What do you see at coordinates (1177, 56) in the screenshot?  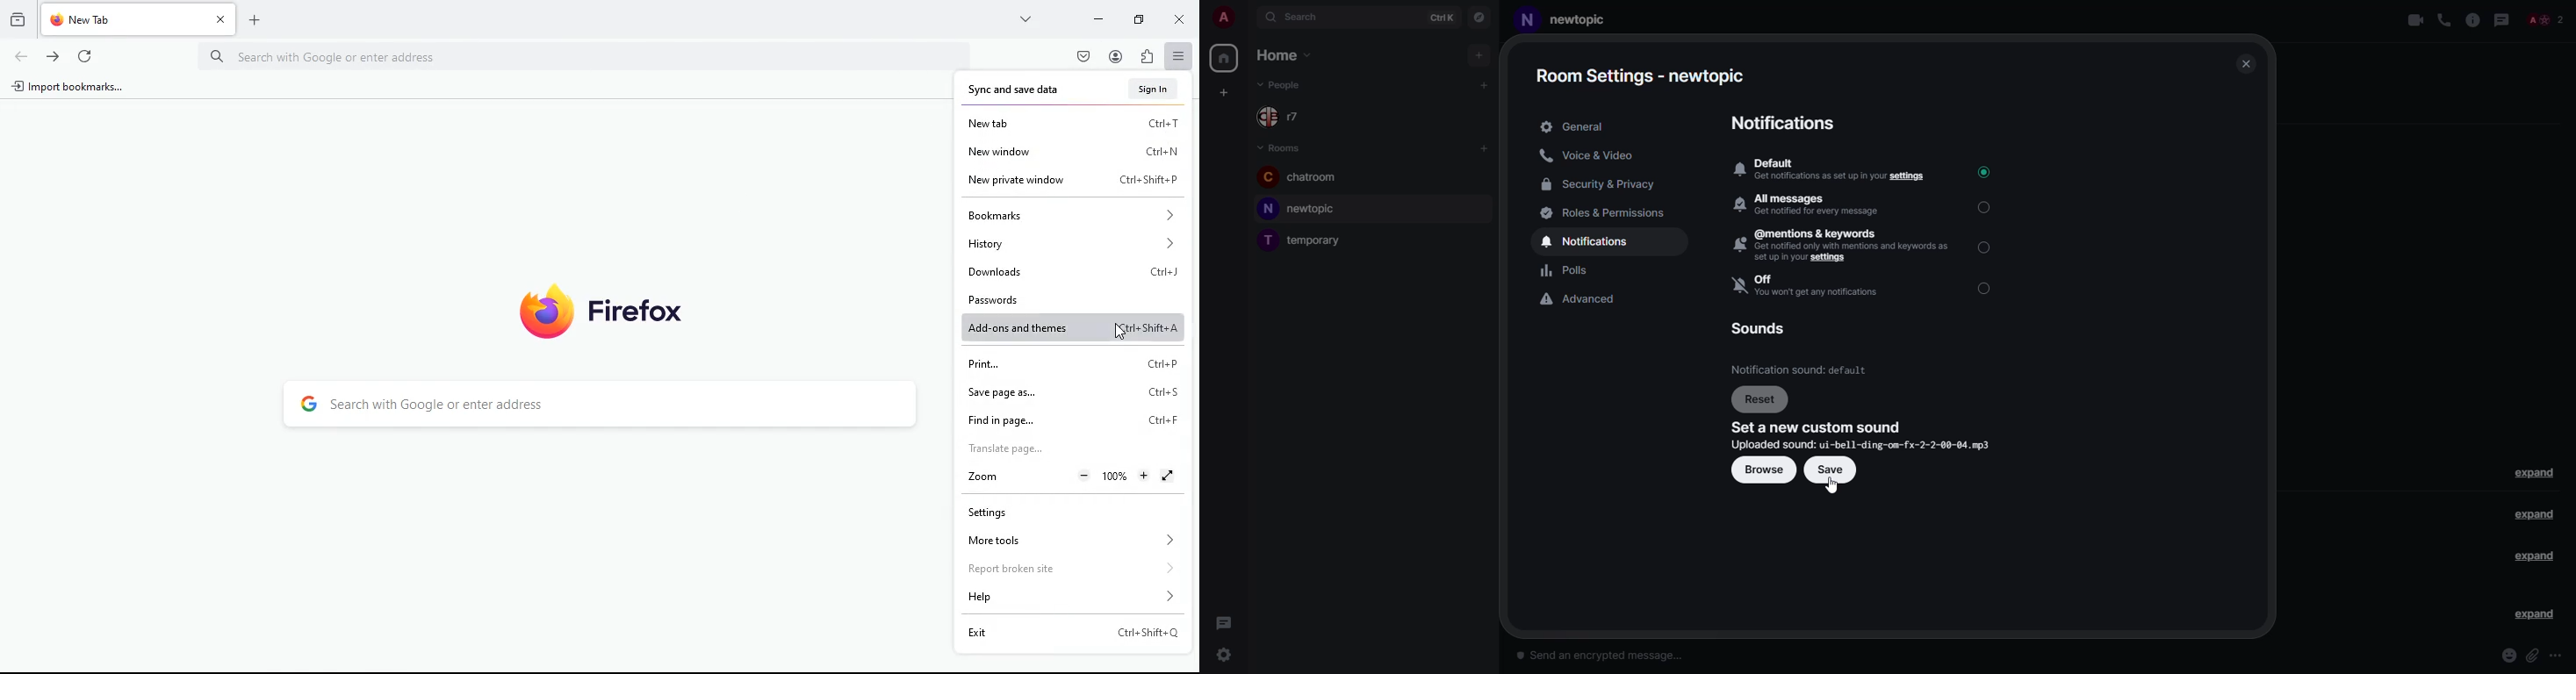 I see `menu` at bounding box center [1177, 56].